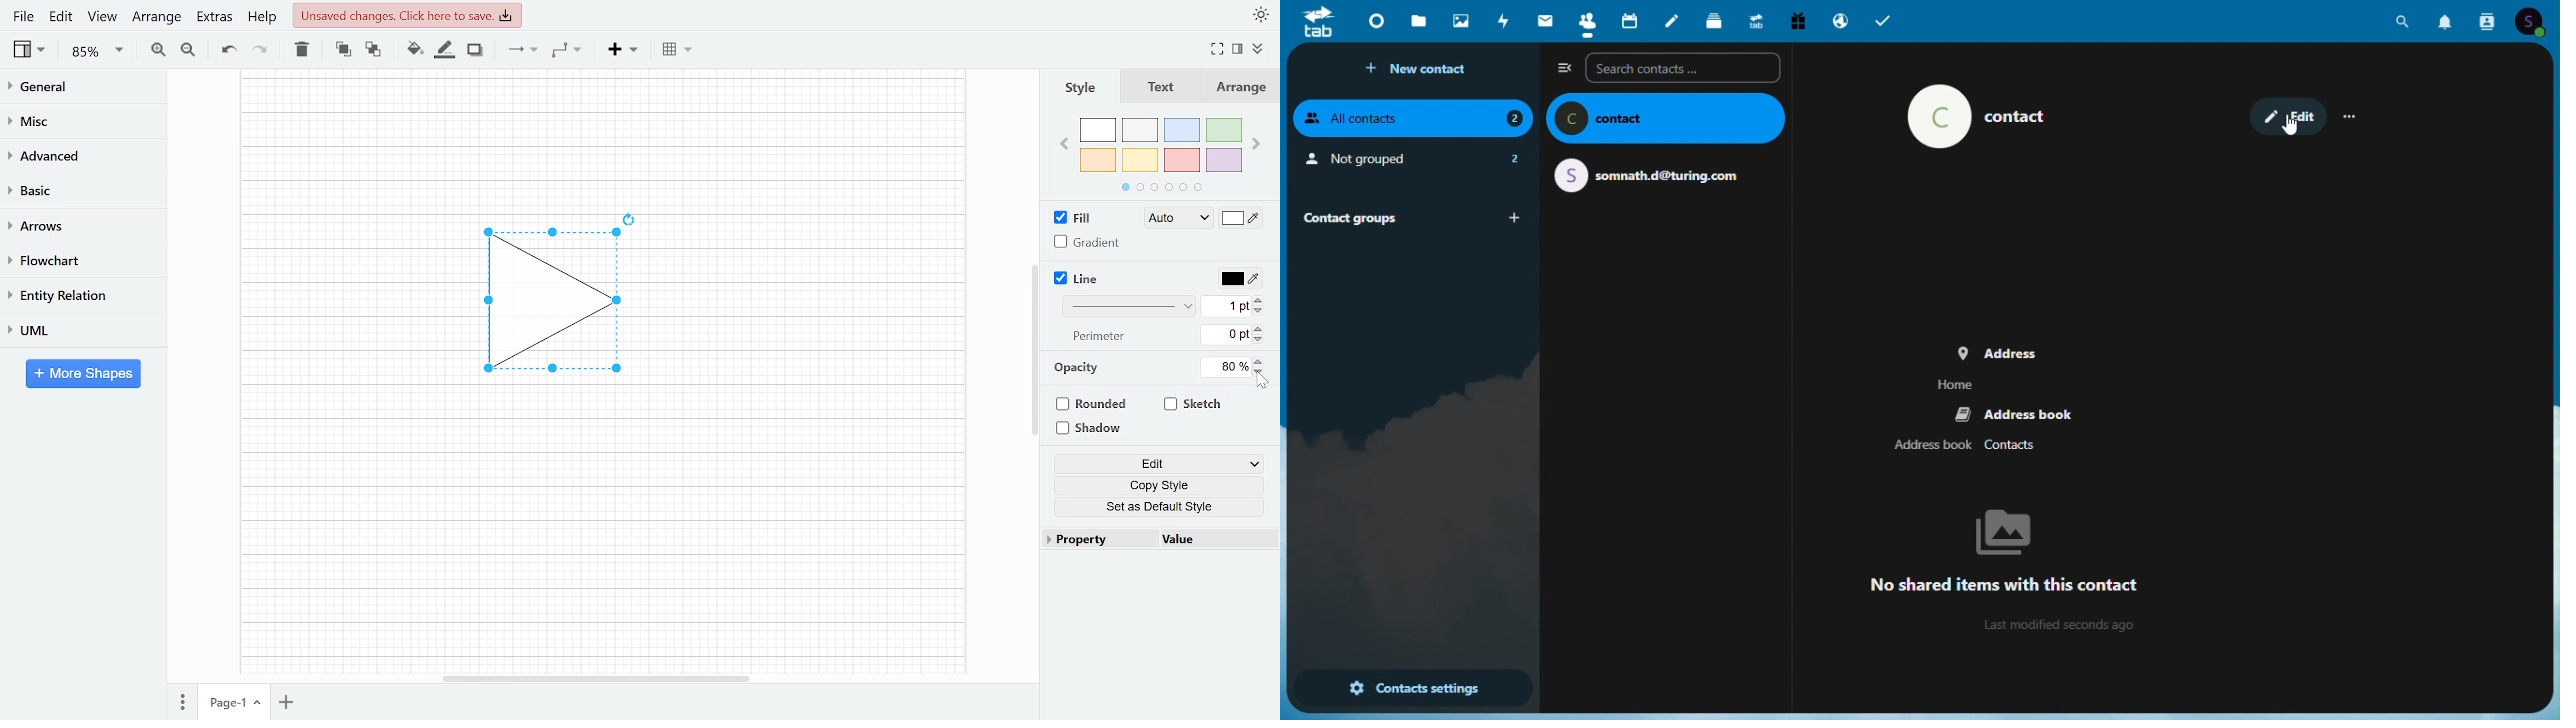 The height and width of the screenshot is (728, 2576). I want to click on Line style, so click(1132, 306).